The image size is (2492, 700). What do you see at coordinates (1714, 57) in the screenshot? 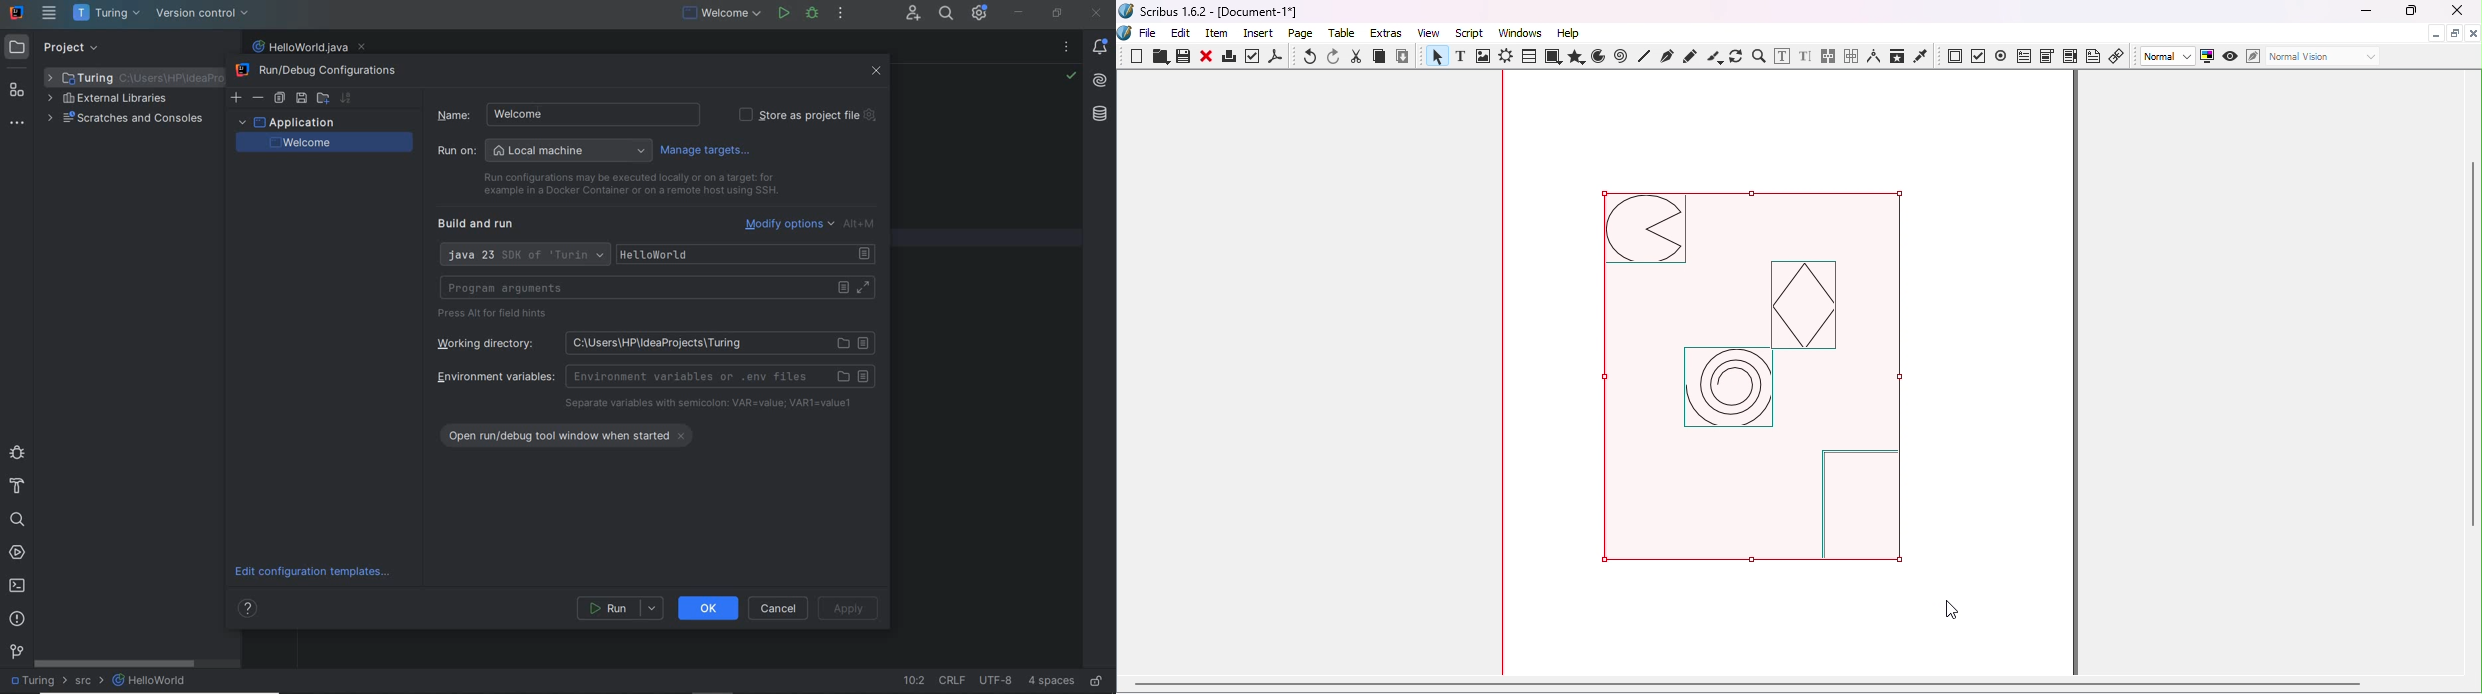
I see `Calligraphic line` at bounding box center [1714, 57].